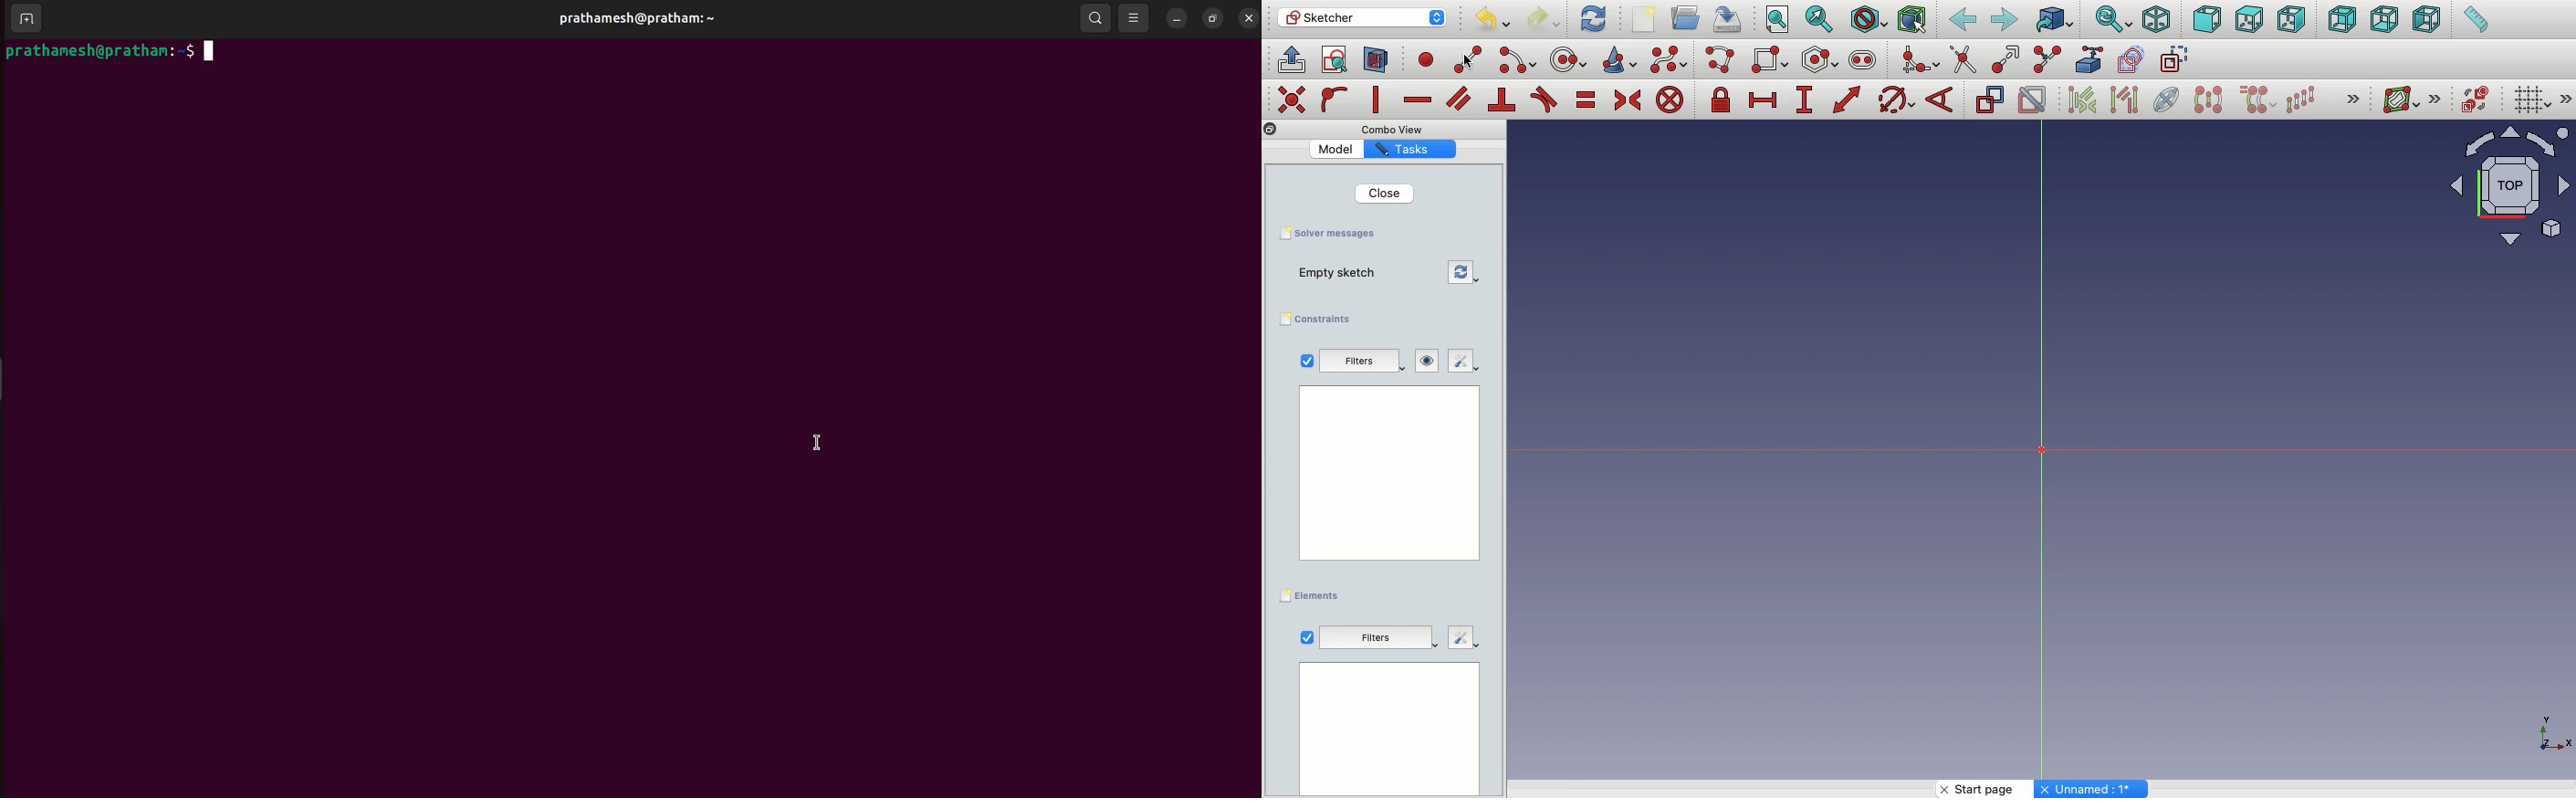 This screenshot has width=2576, height=812. What do you see at coordinates (1387, 194) in the screenshot?
I see `Close` at bounding box center [1387, 194].